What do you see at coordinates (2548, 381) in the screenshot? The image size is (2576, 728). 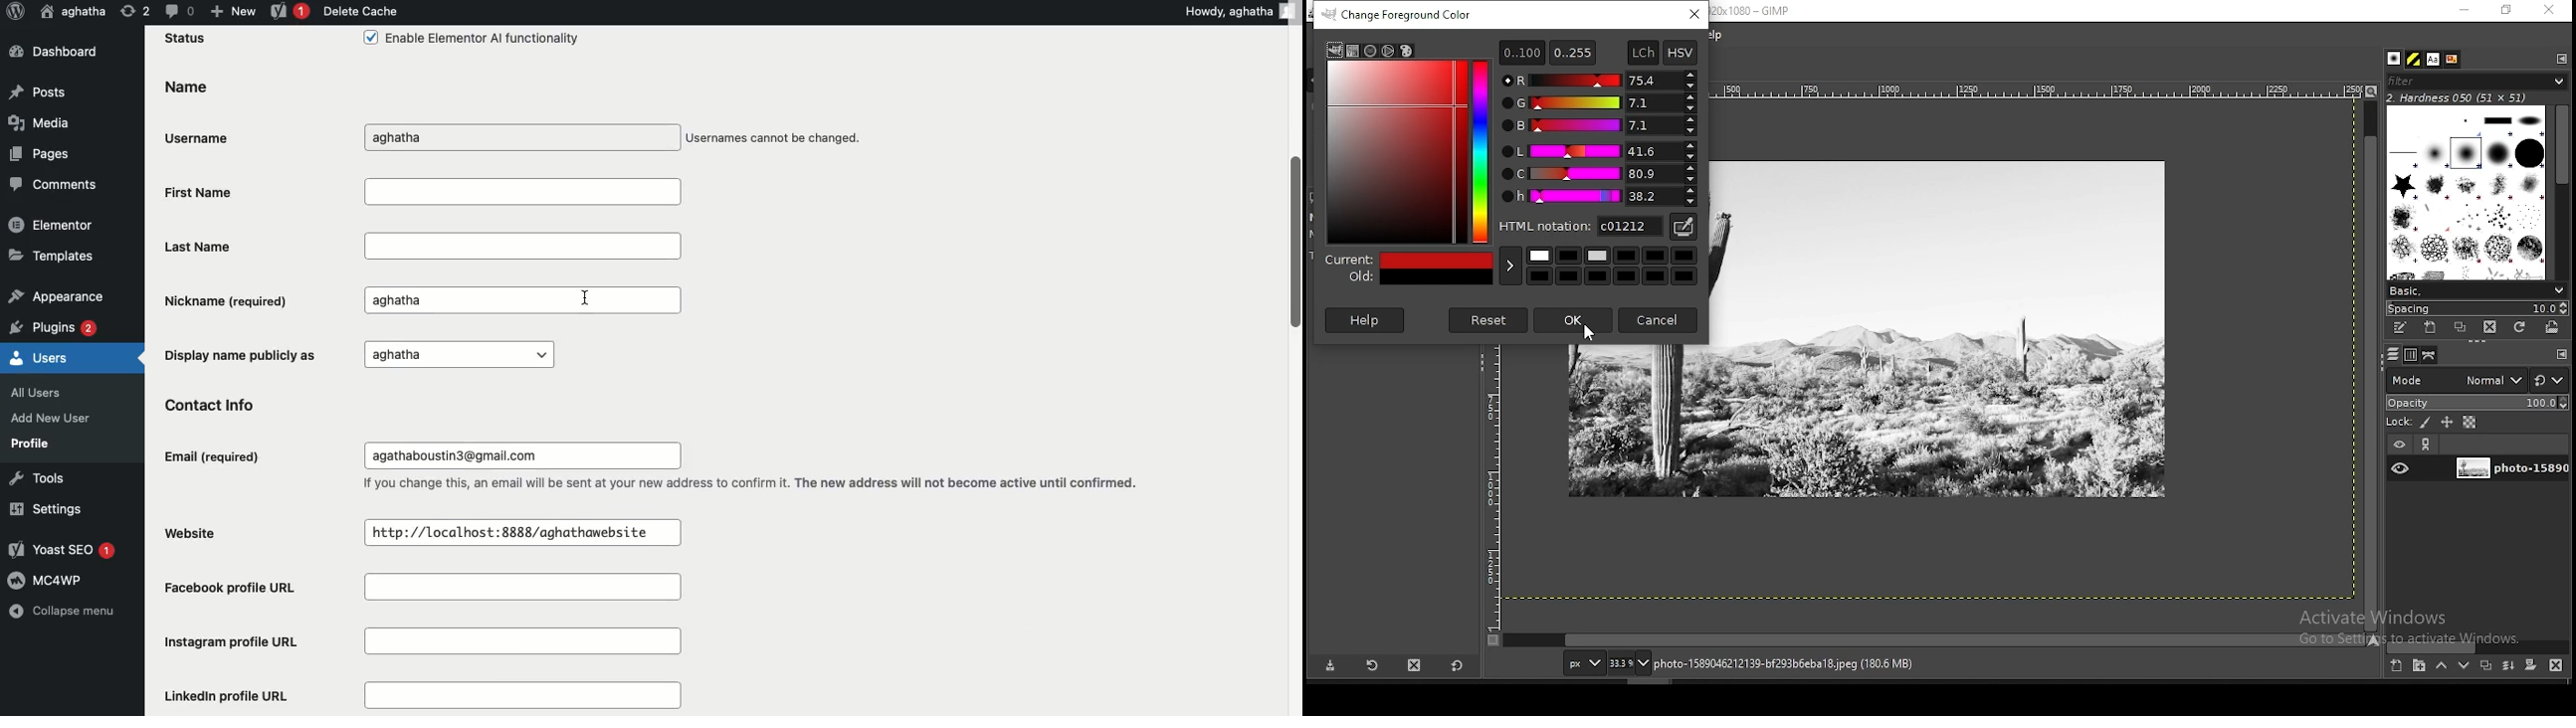 I see `switch to other modes` at bounding box center [2548, 381].